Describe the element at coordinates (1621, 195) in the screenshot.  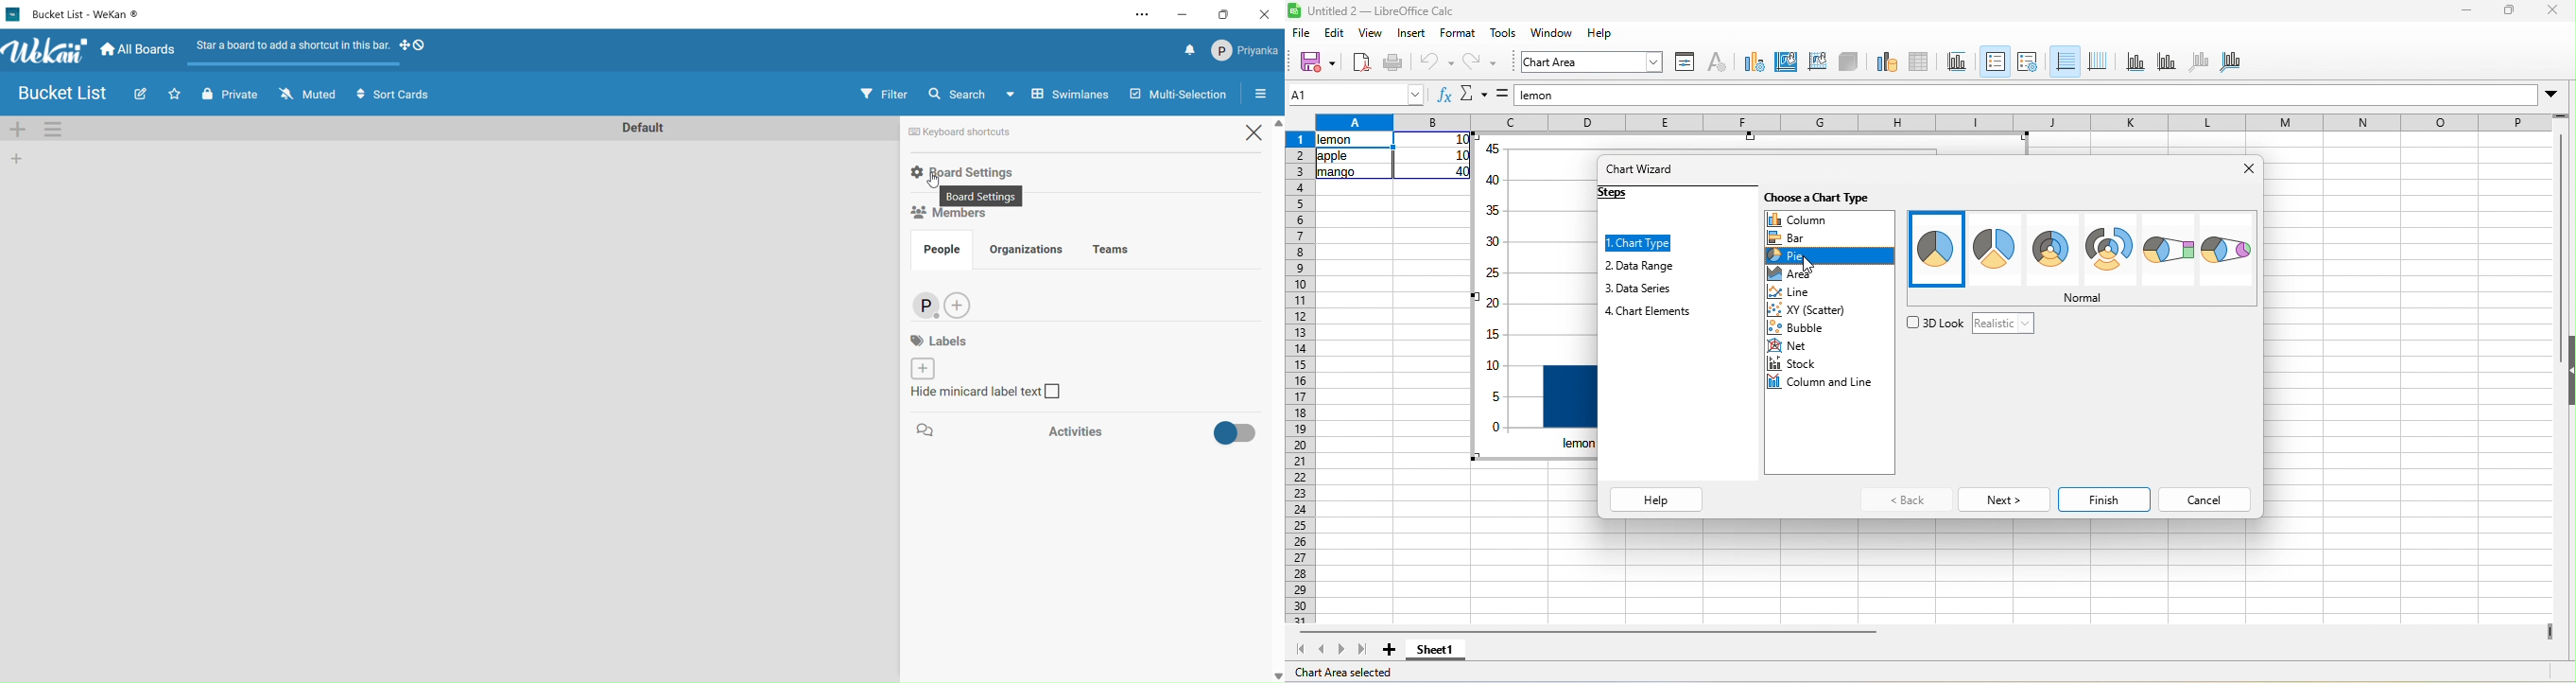
I see `steps` at that location.